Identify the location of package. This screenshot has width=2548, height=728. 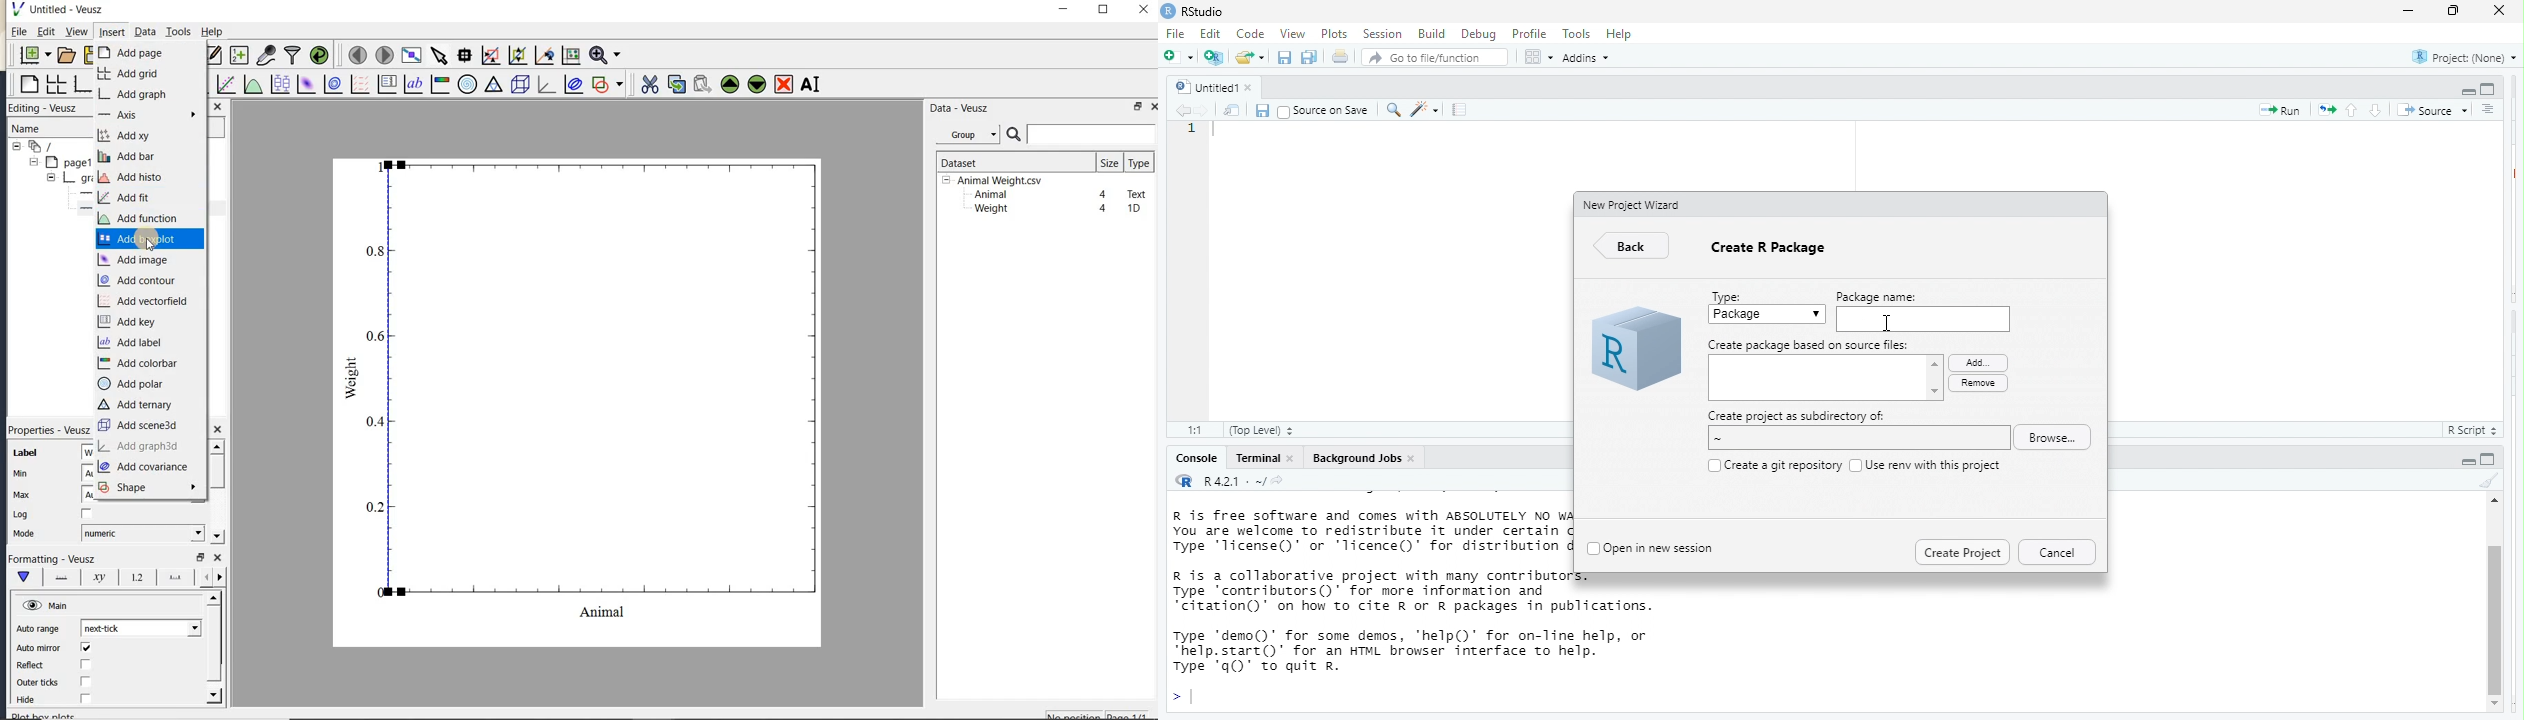
(1768, 316).